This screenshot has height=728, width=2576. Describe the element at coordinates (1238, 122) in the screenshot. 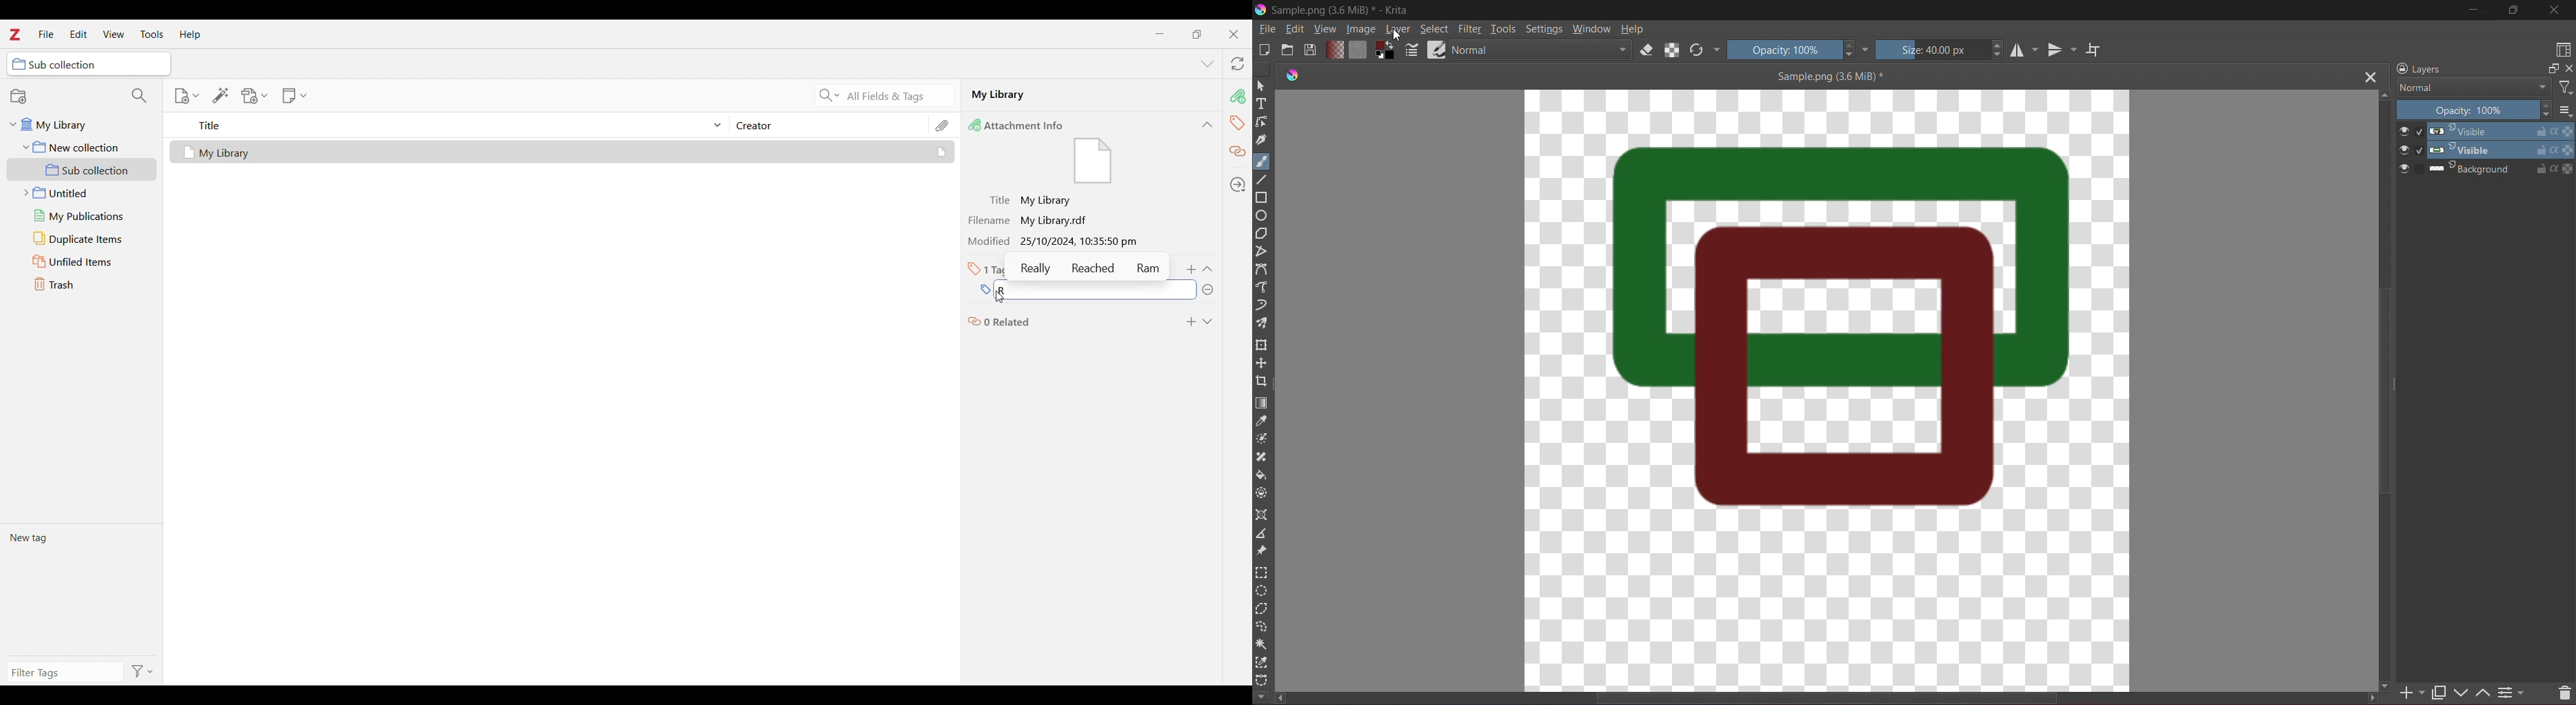

I see `tag` at that location.